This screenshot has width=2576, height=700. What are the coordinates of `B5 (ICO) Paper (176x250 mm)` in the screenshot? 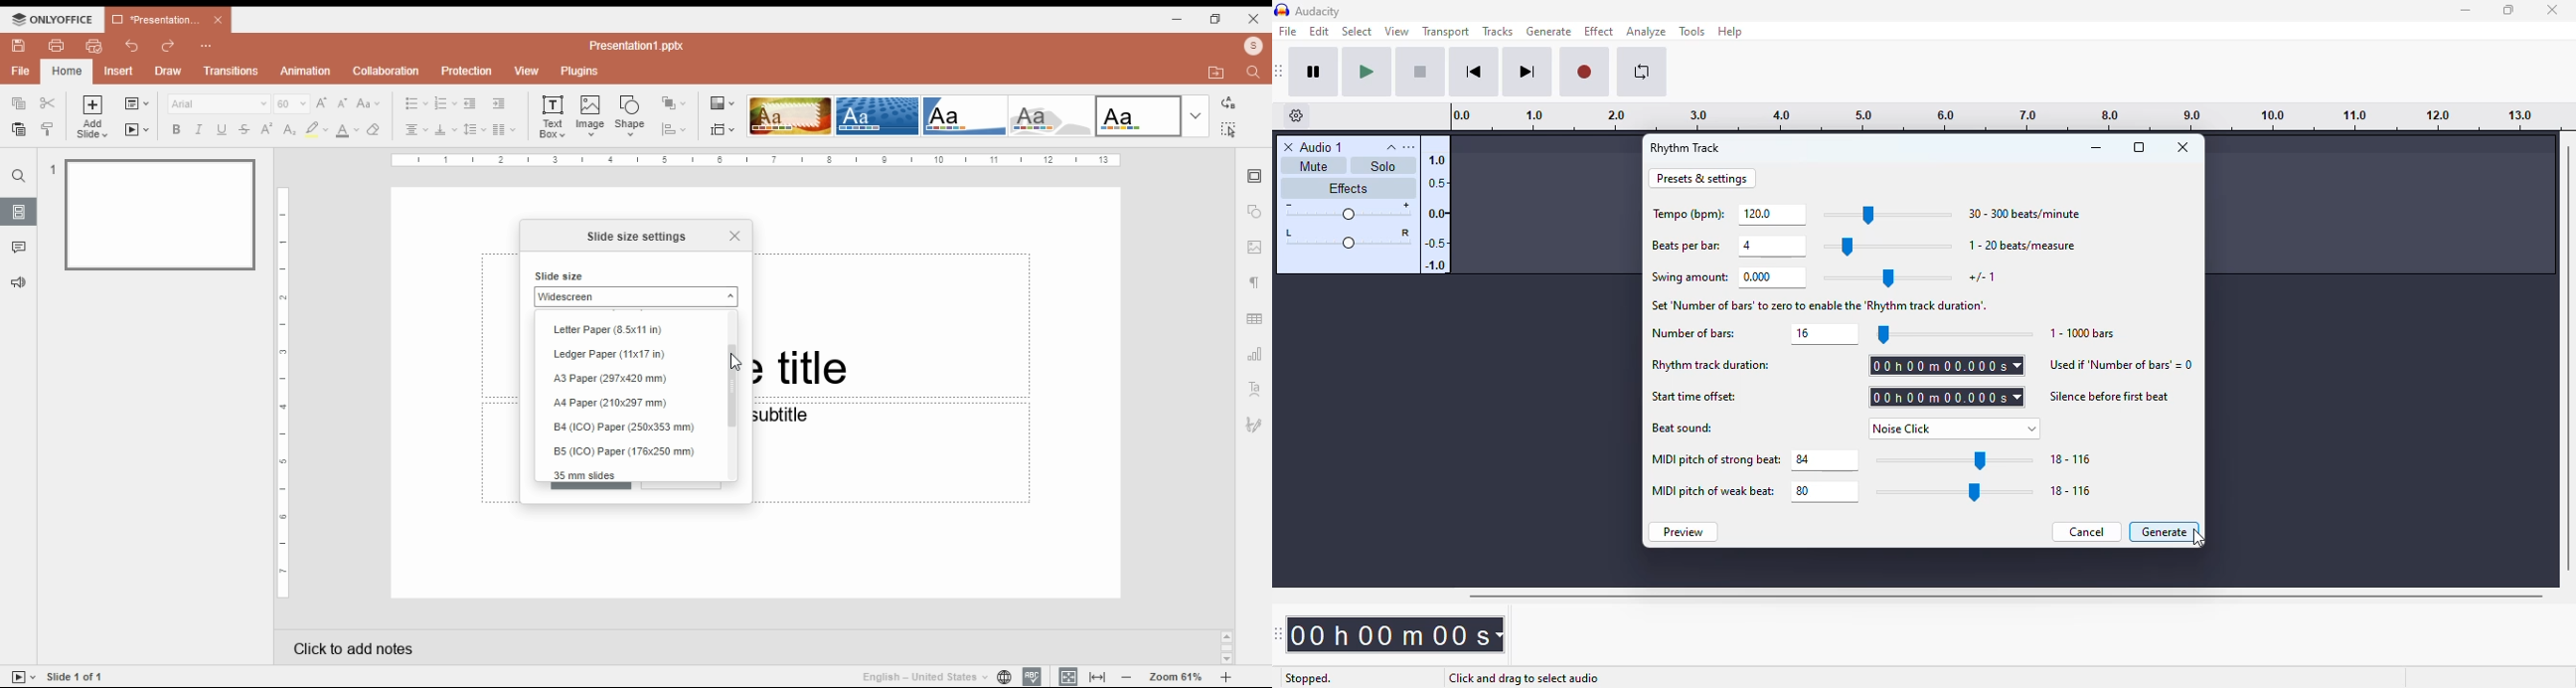 It's located at (624, 451).